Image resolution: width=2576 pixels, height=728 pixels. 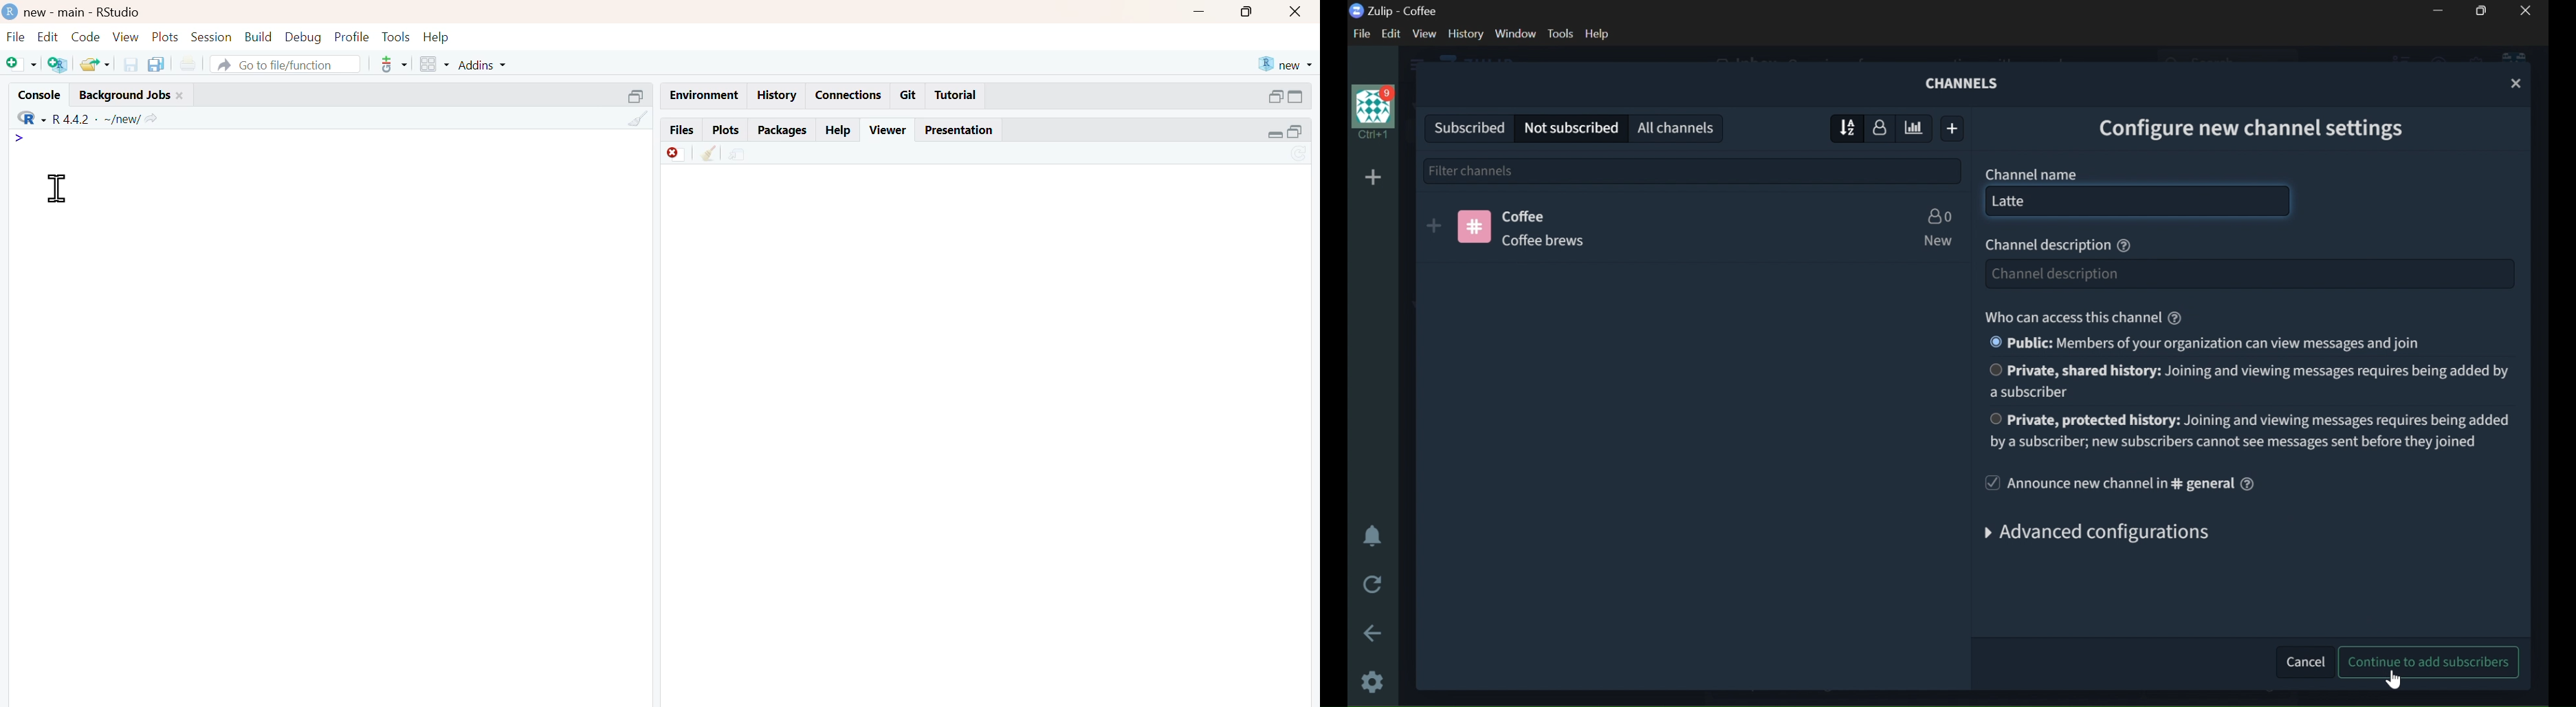 I want to click on Zulip - coffee, so click(x=1393, y=11).